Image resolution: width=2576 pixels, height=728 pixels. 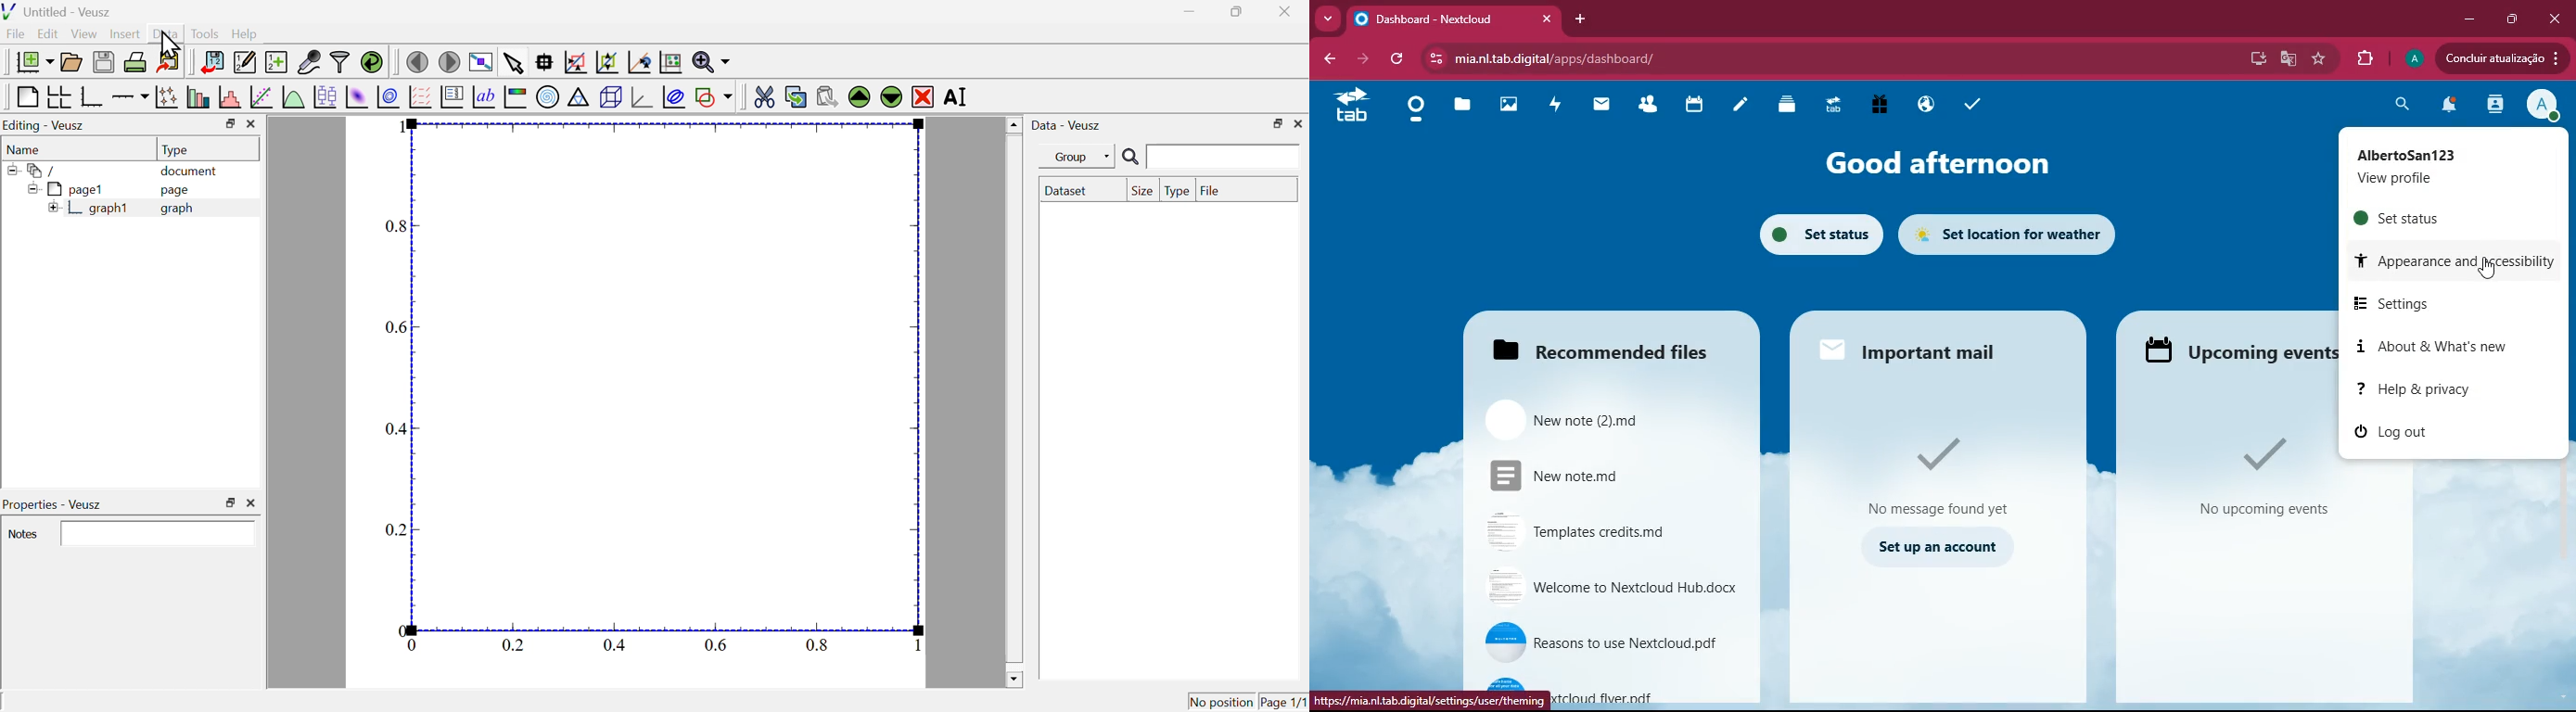 What do you see at coordinates (402, 128) in the screenshot?
I see `1` at bounding box center [402, 128].